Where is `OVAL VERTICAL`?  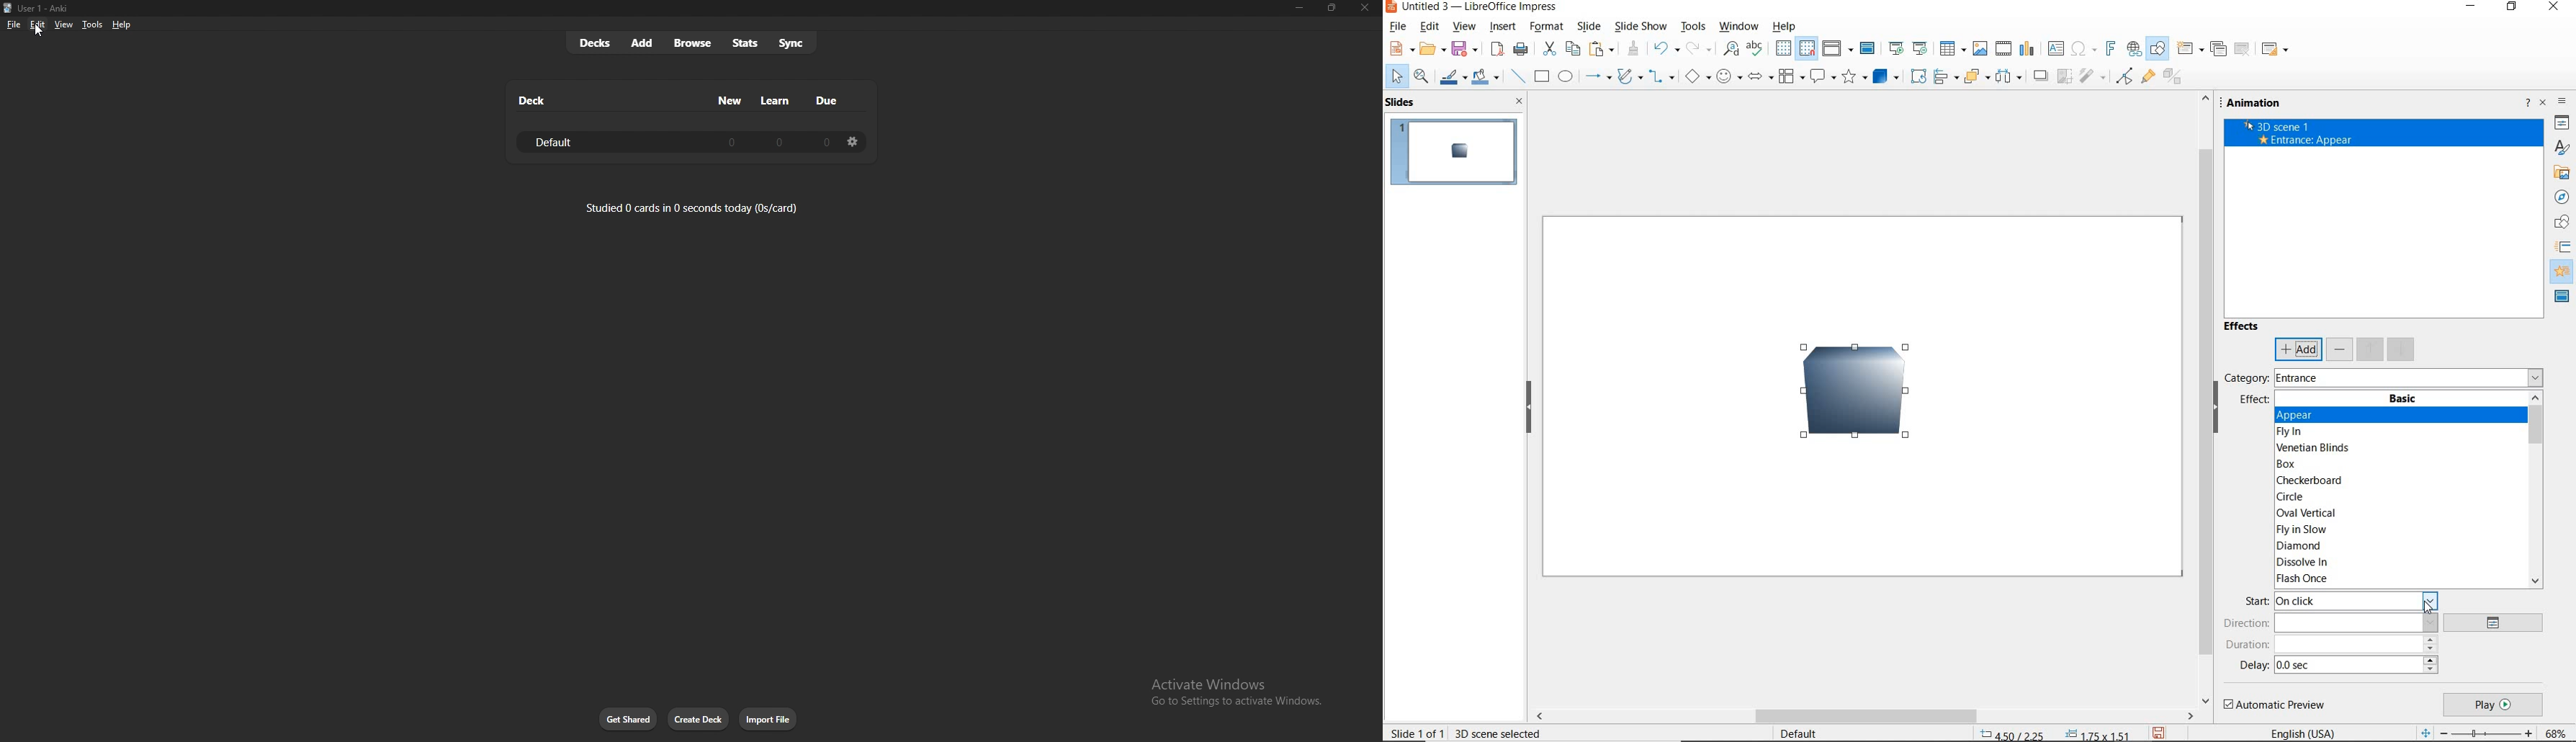 OVAL VERTICAL is located at coordinates (2306, 512).